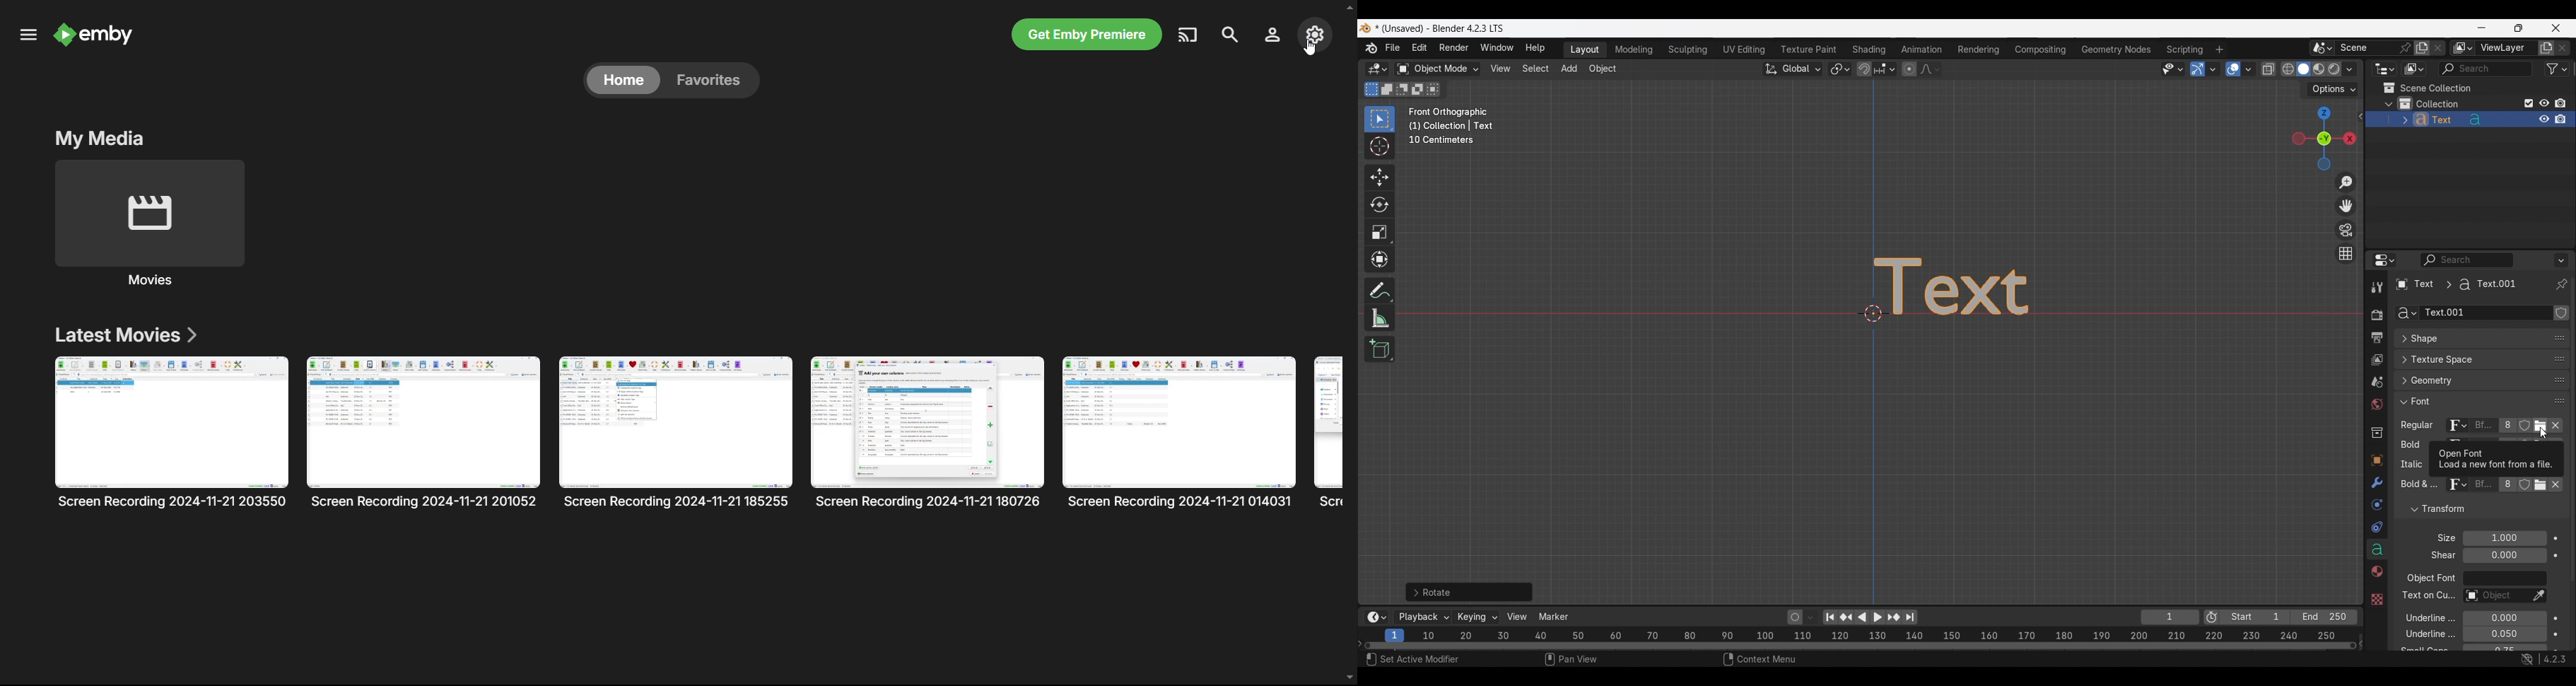 Image resolution: width=2576 pixels, height=700 pixels. Describe the element at coordinates (2554, 334) in the screenshot. I see `Eyedropper data-block` at that location.